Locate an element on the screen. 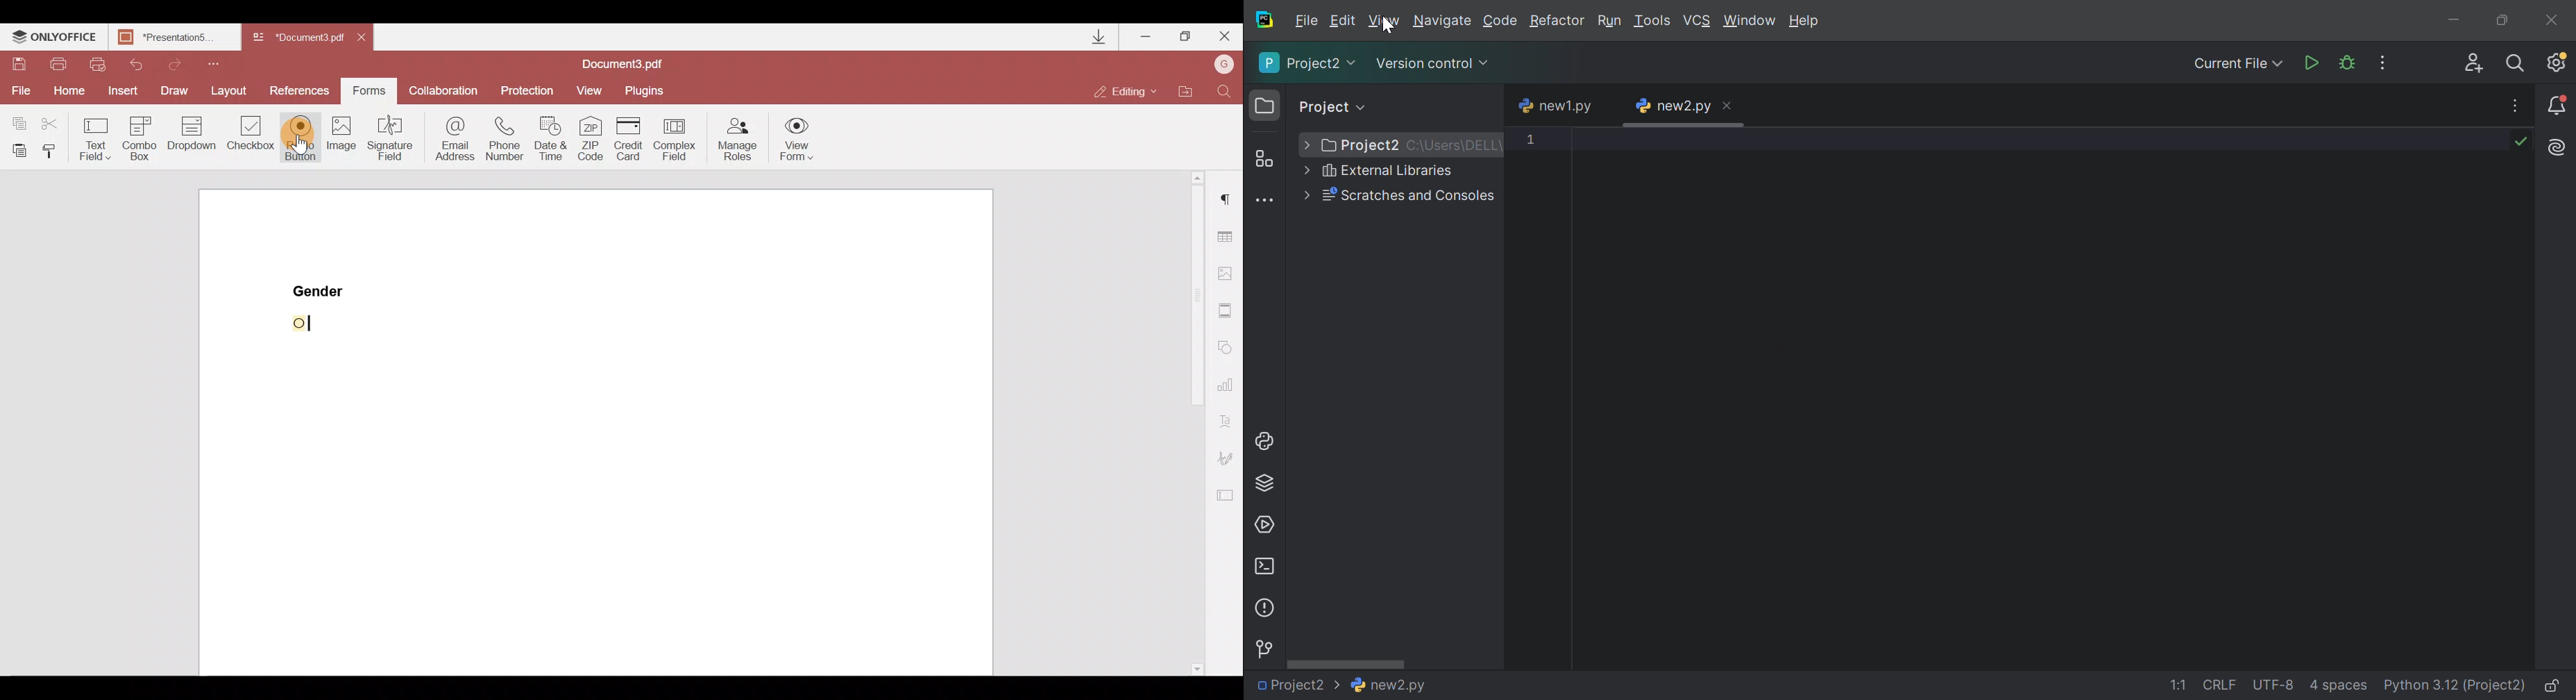  Project is located at coordinates (1331, 107).